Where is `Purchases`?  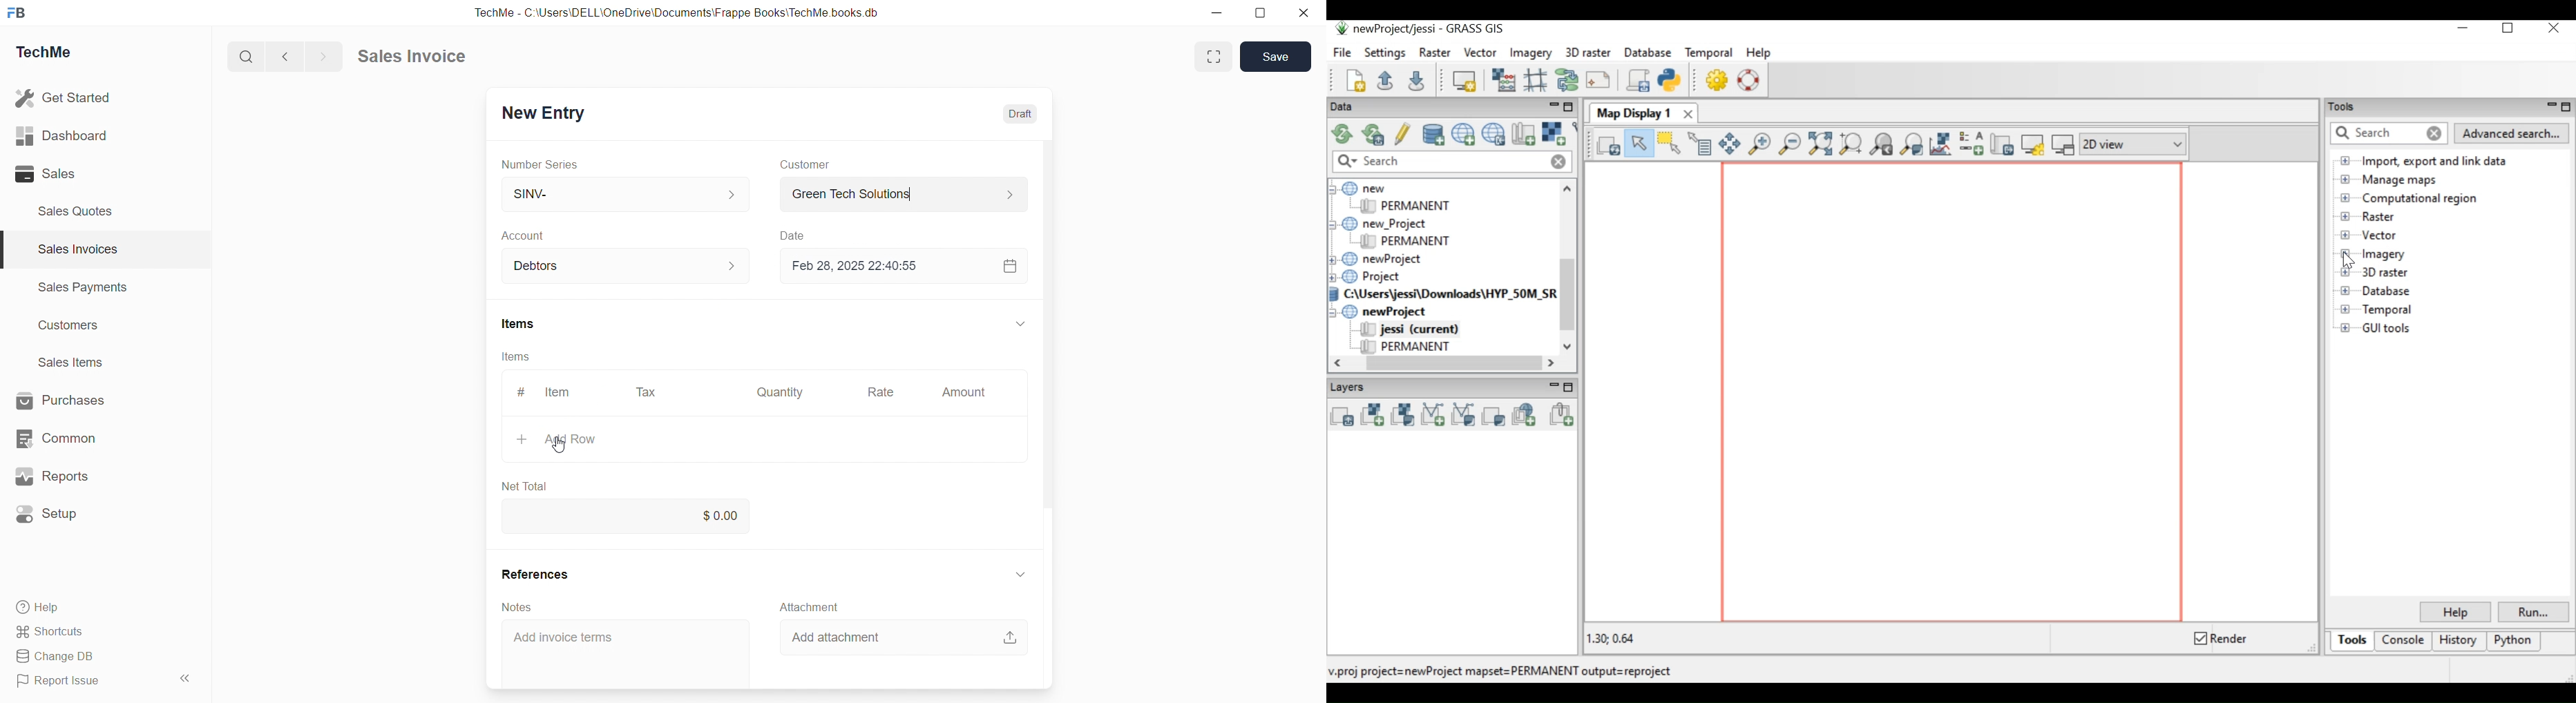
Purchases is located at coordinates (60, 400).